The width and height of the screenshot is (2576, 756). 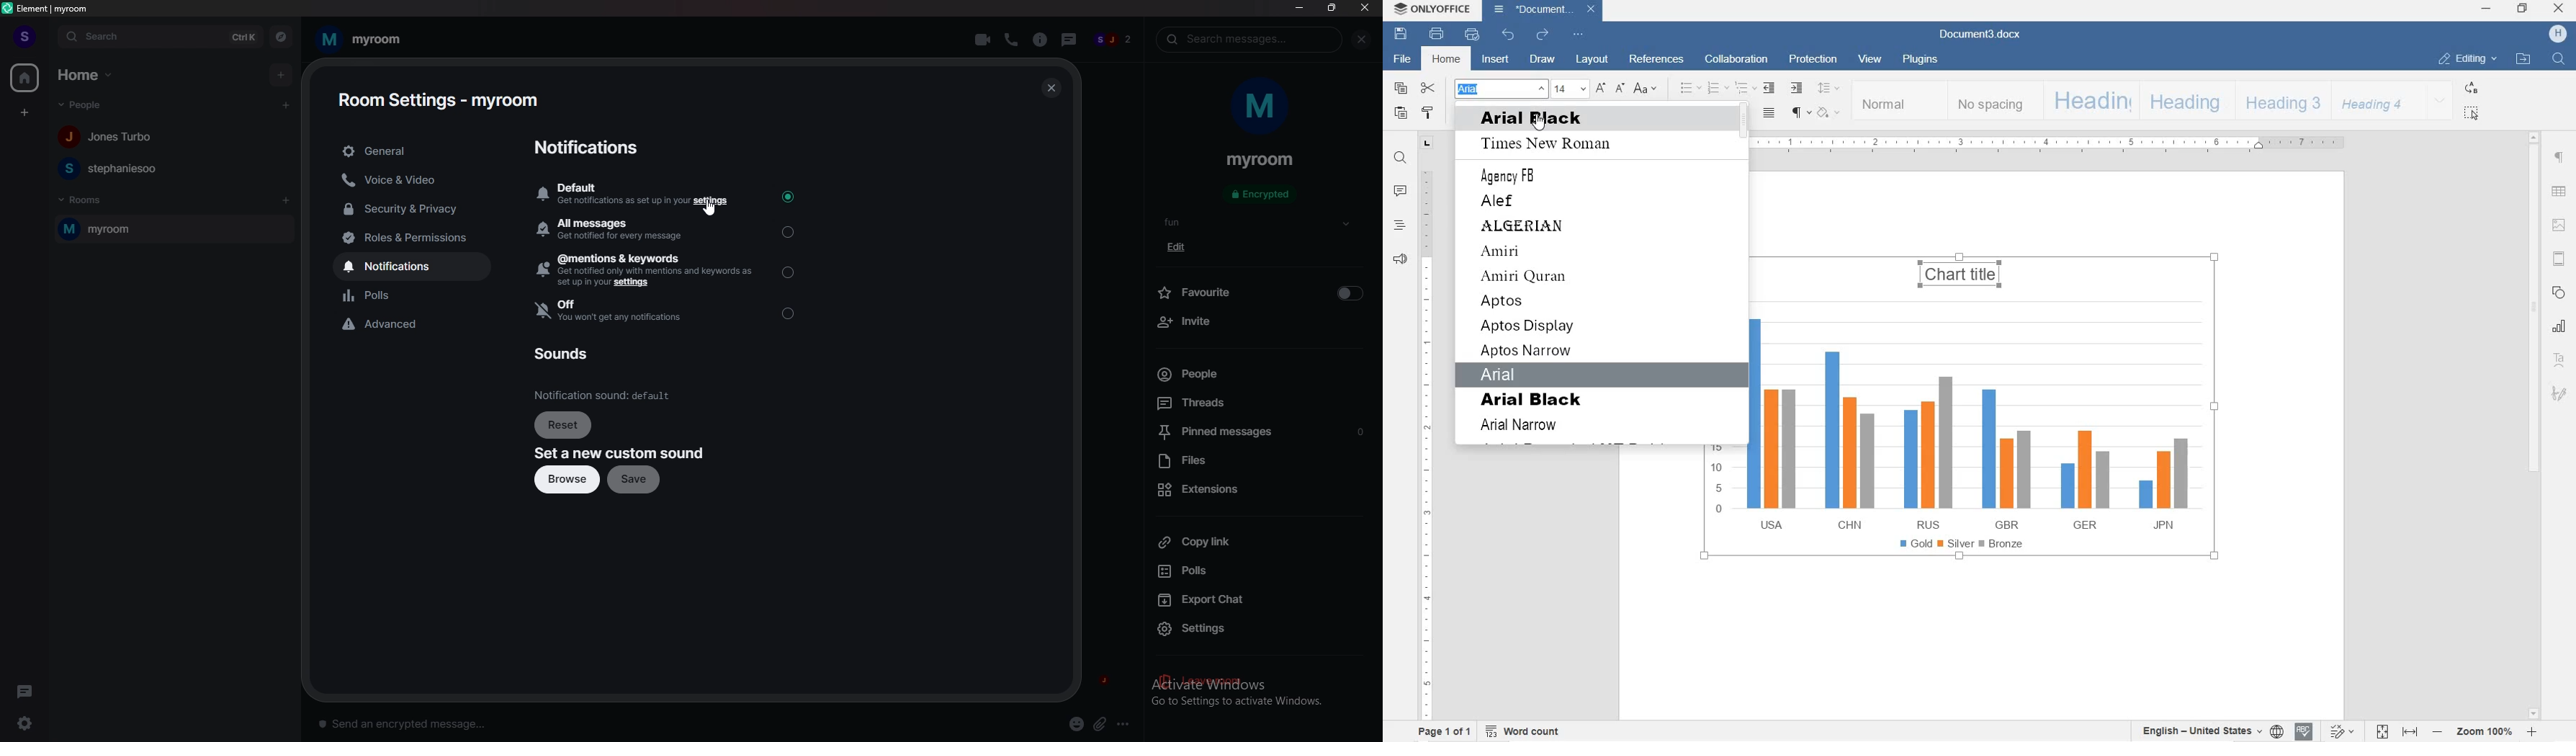 What do you see at coordinates (1592, 59) in the screenshot?
I see `LAYOUT` at bounding box center [1592, 59].